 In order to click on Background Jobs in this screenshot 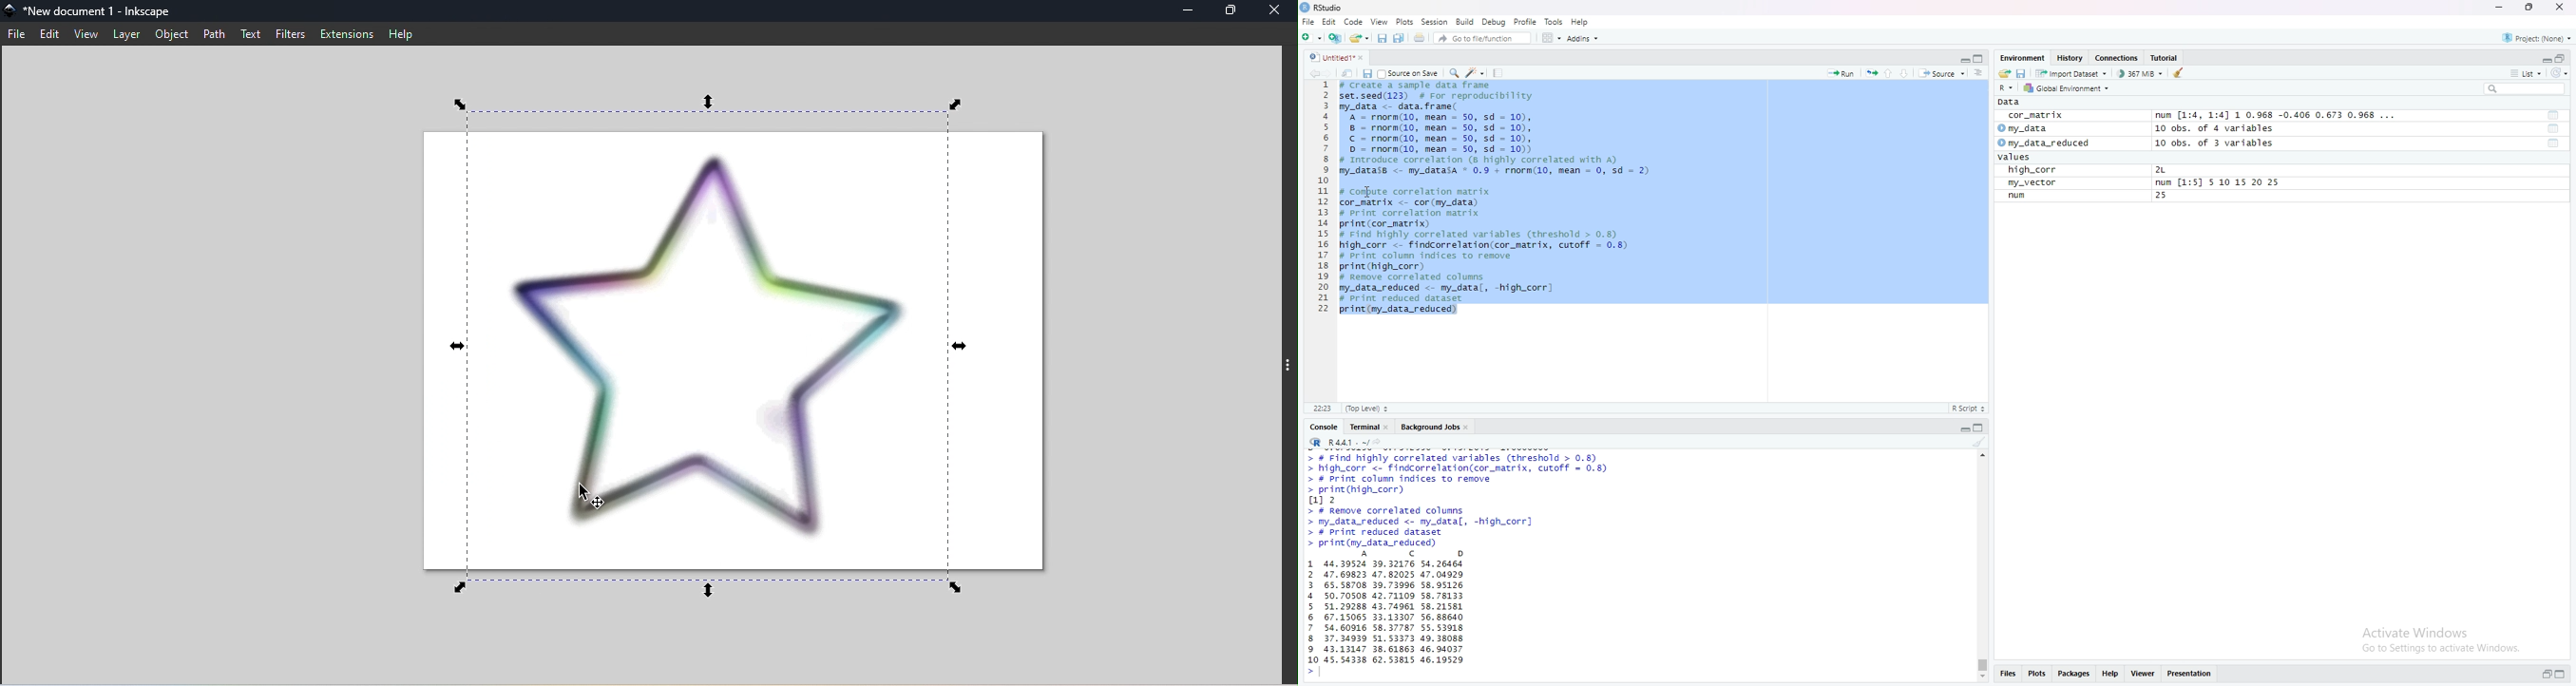, I will do `click(1431, 428)`.